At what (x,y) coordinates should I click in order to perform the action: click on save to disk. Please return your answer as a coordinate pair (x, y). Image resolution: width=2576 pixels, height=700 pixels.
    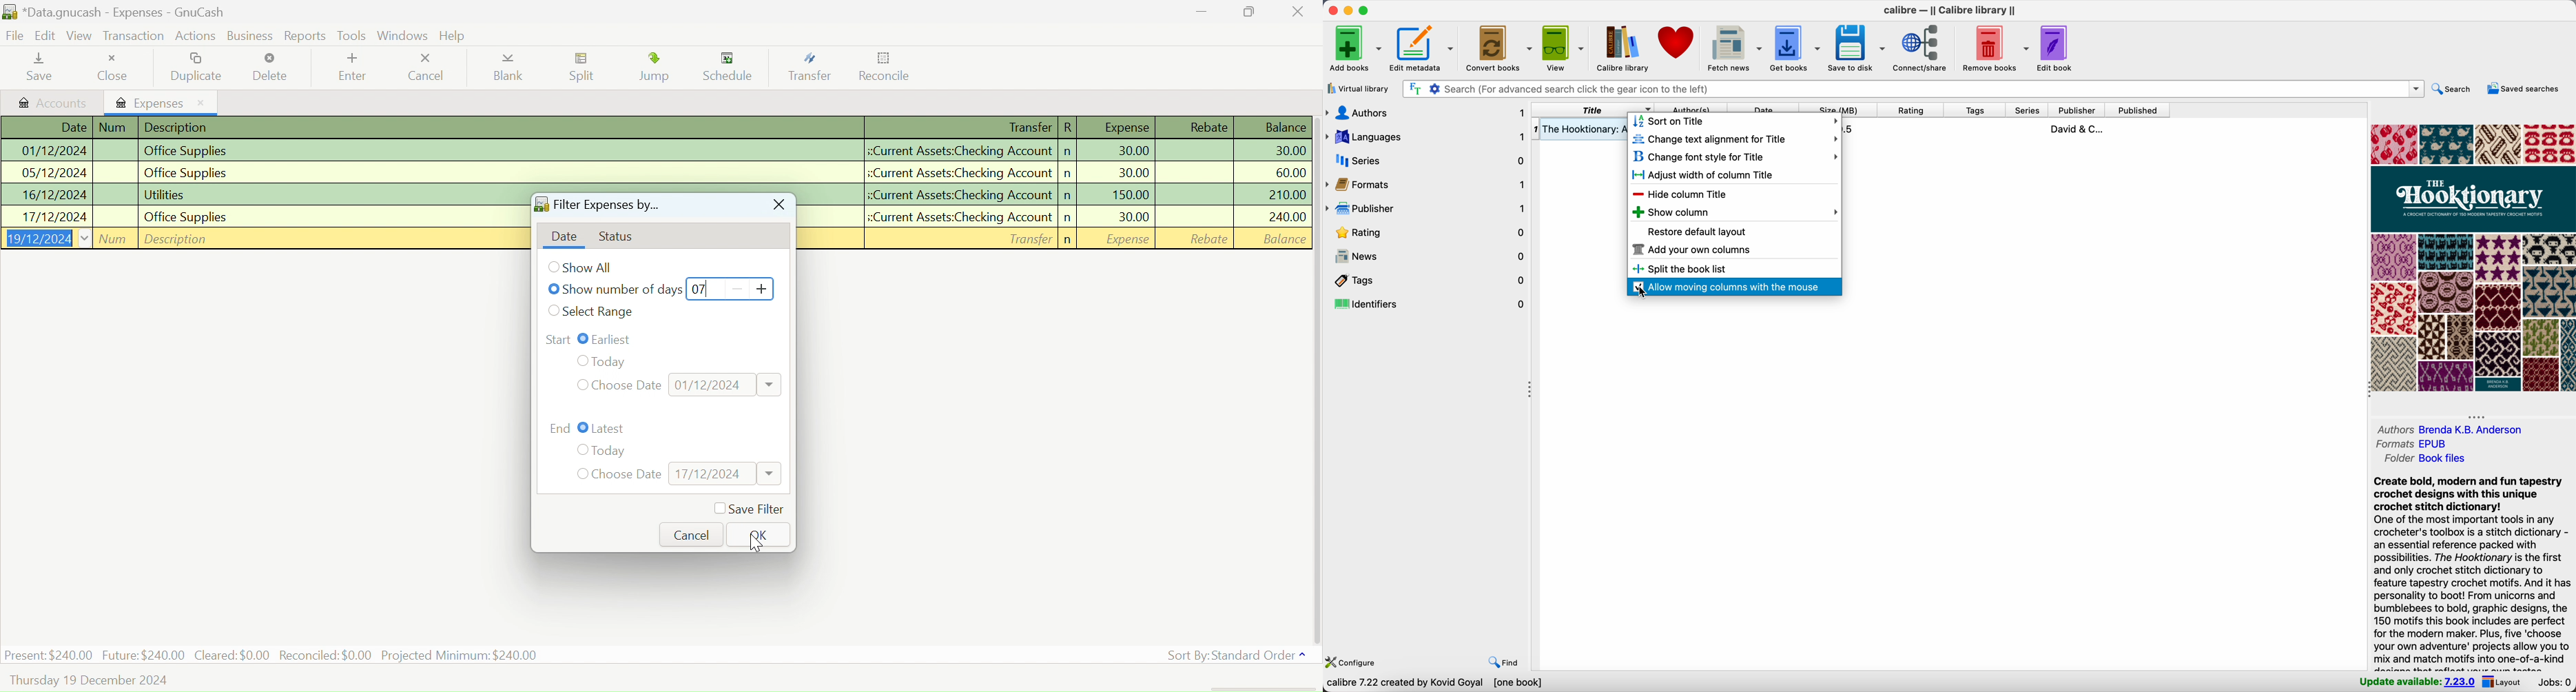
    Looking at the image, I should click on (1857, 47).